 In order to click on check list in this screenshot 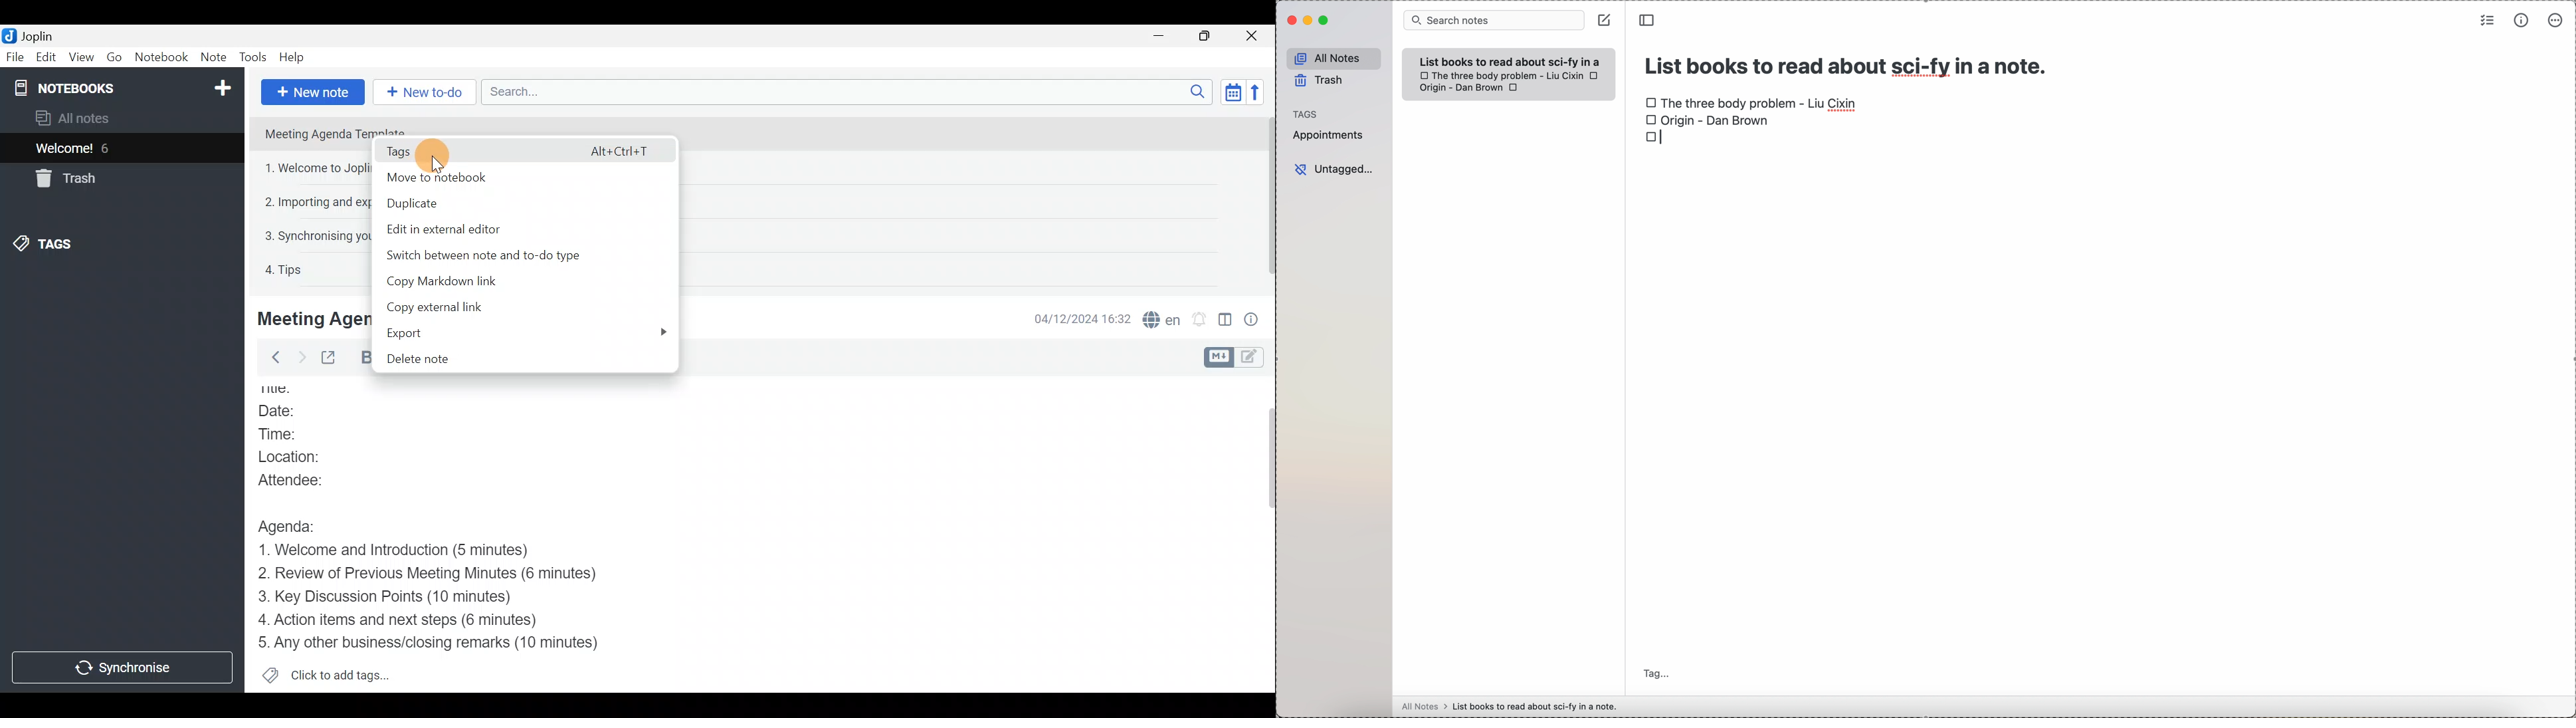, I will do `click(2487, 20)`.